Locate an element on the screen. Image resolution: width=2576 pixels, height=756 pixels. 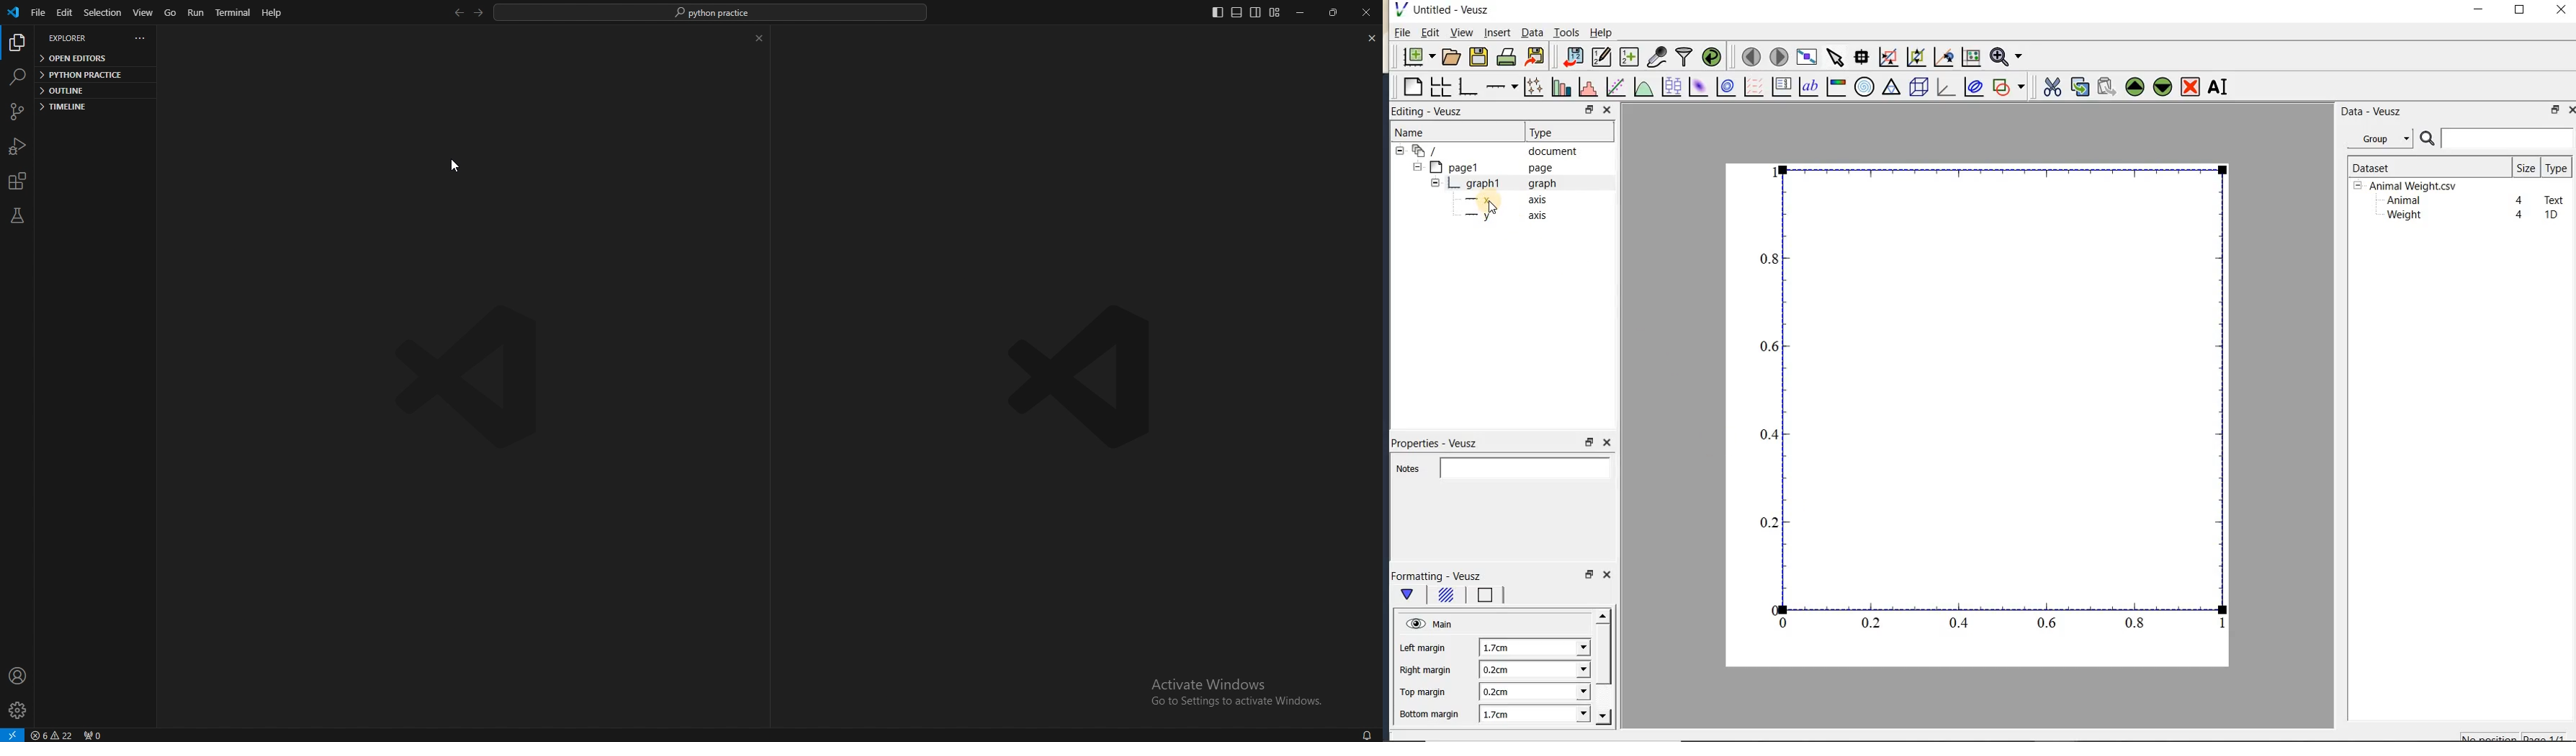
copy the selected widget is located at coordinates (2078, 87).